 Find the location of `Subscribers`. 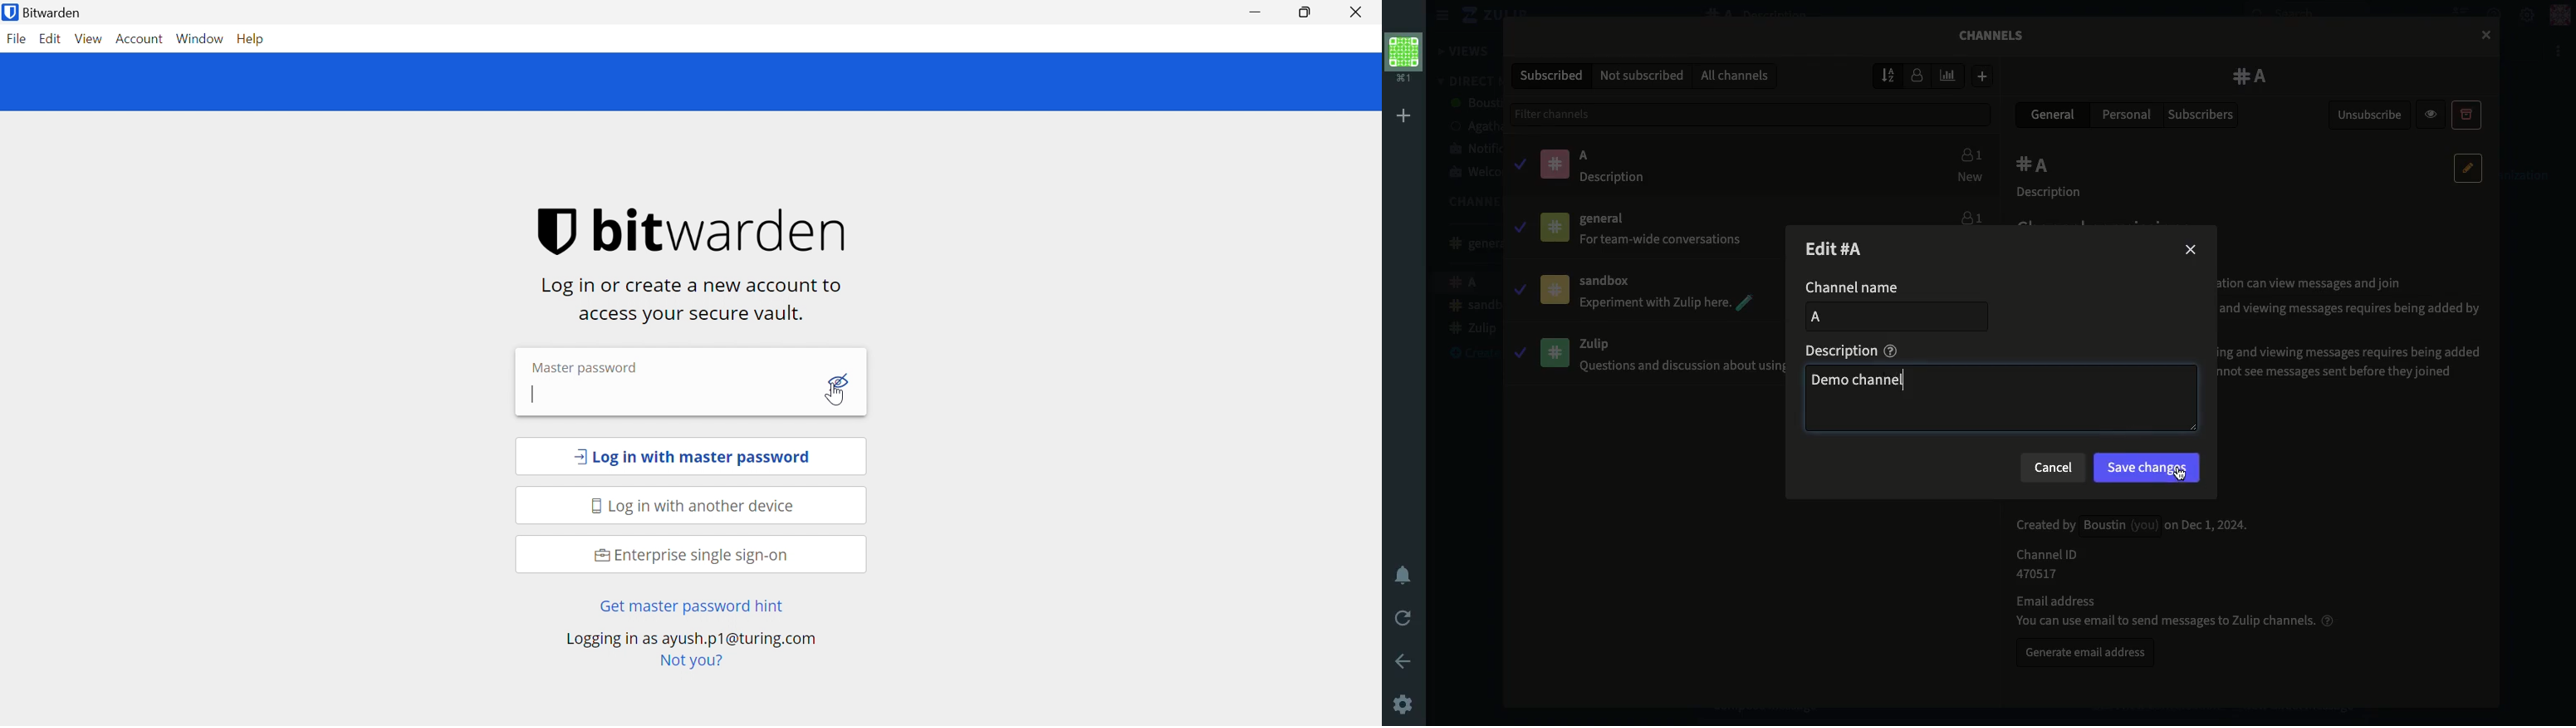

Subscribers is located at coordinates (2202, 115).